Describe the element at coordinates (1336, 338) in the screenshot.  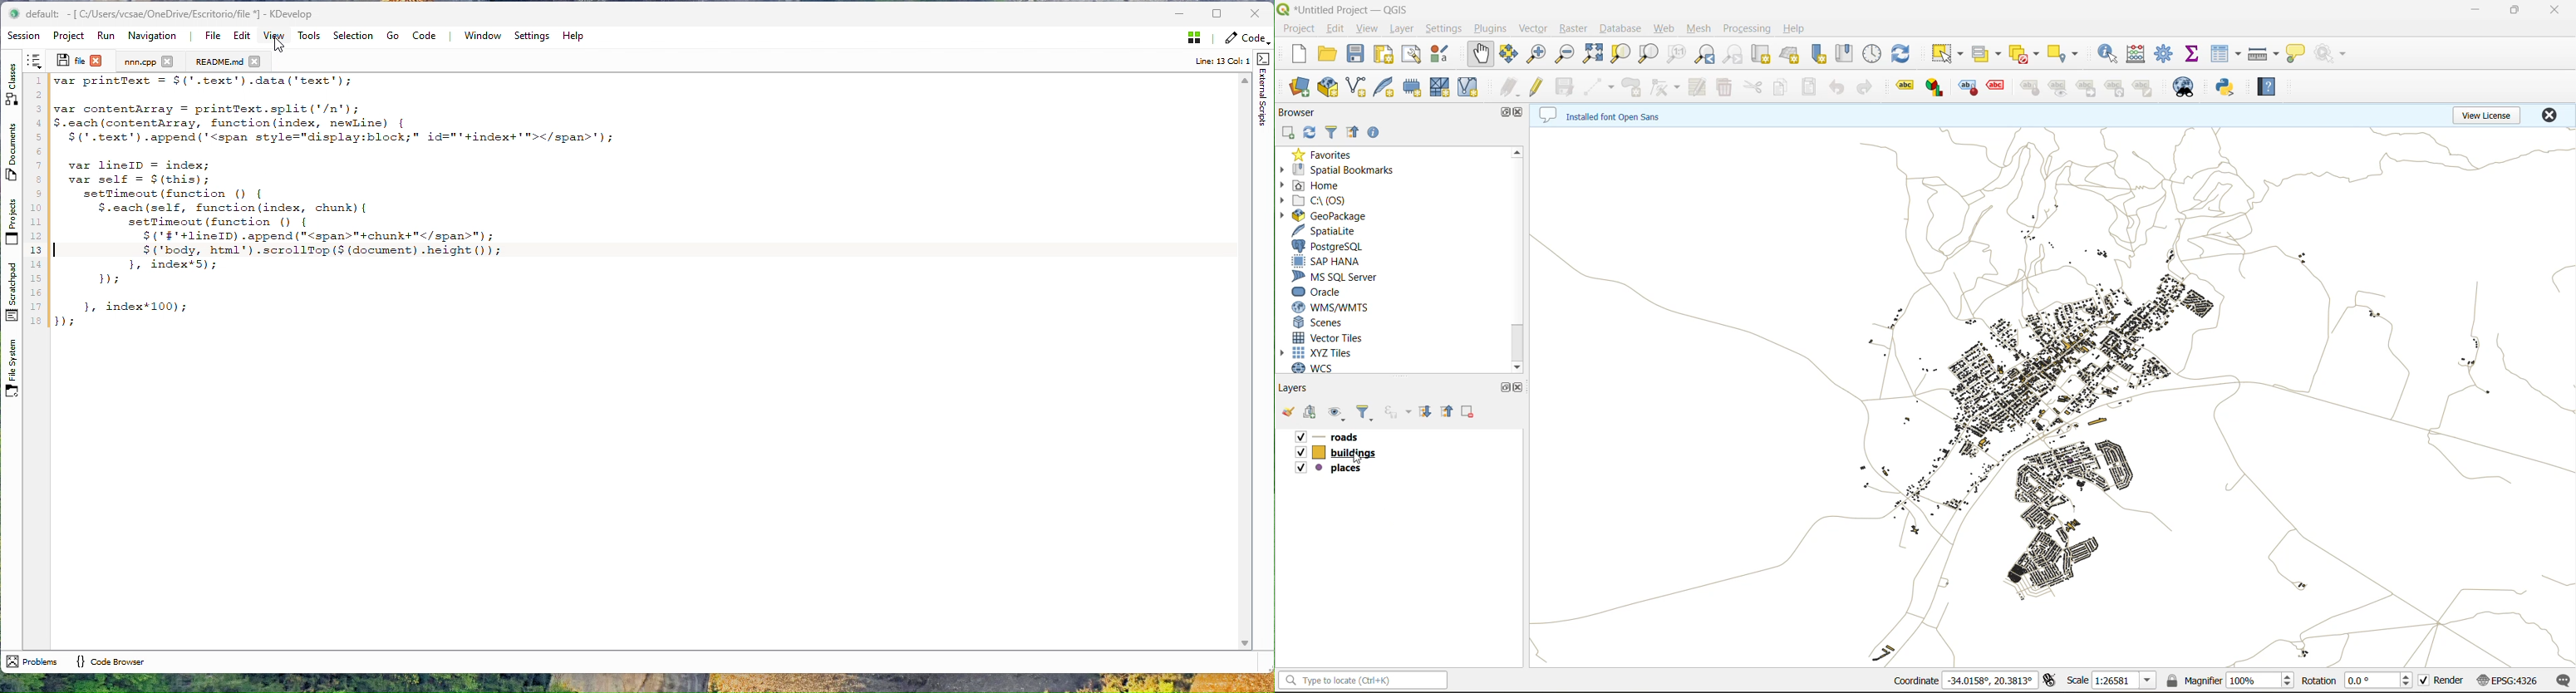
I see `vector tiles` at that location.